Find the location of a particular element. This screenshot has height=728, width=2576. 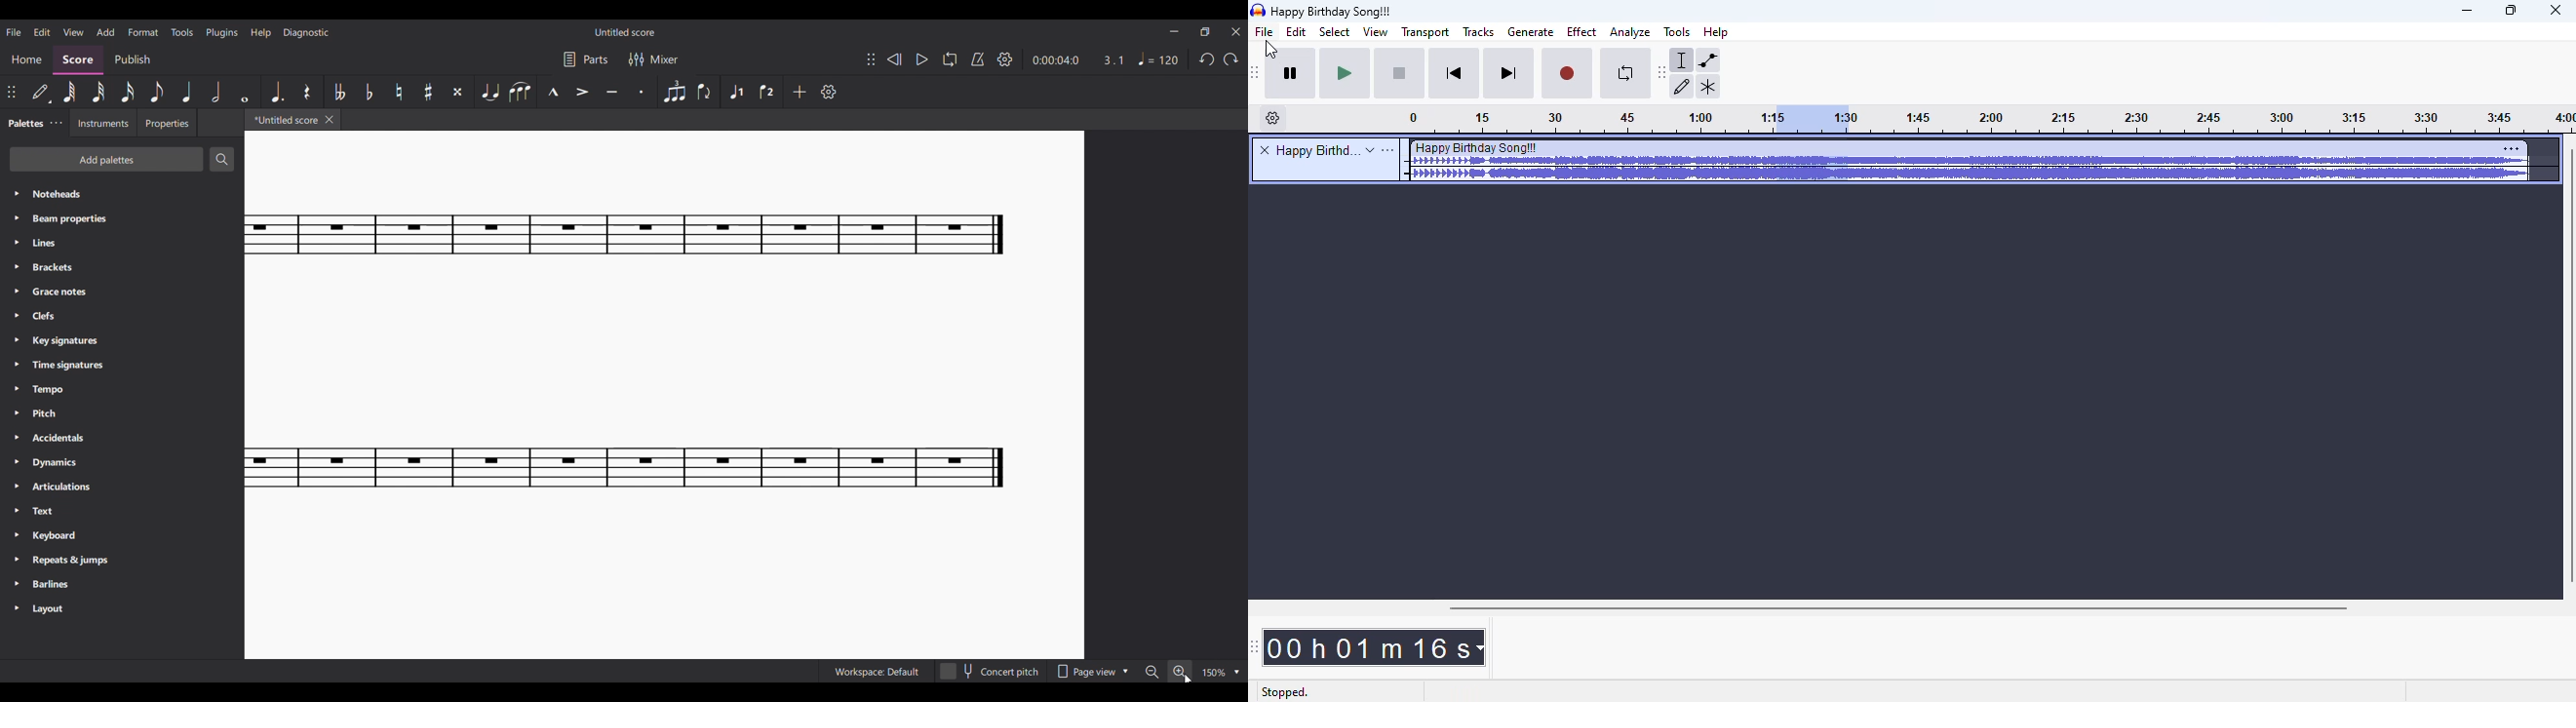

maximize is located at coordinates (2512, 11).